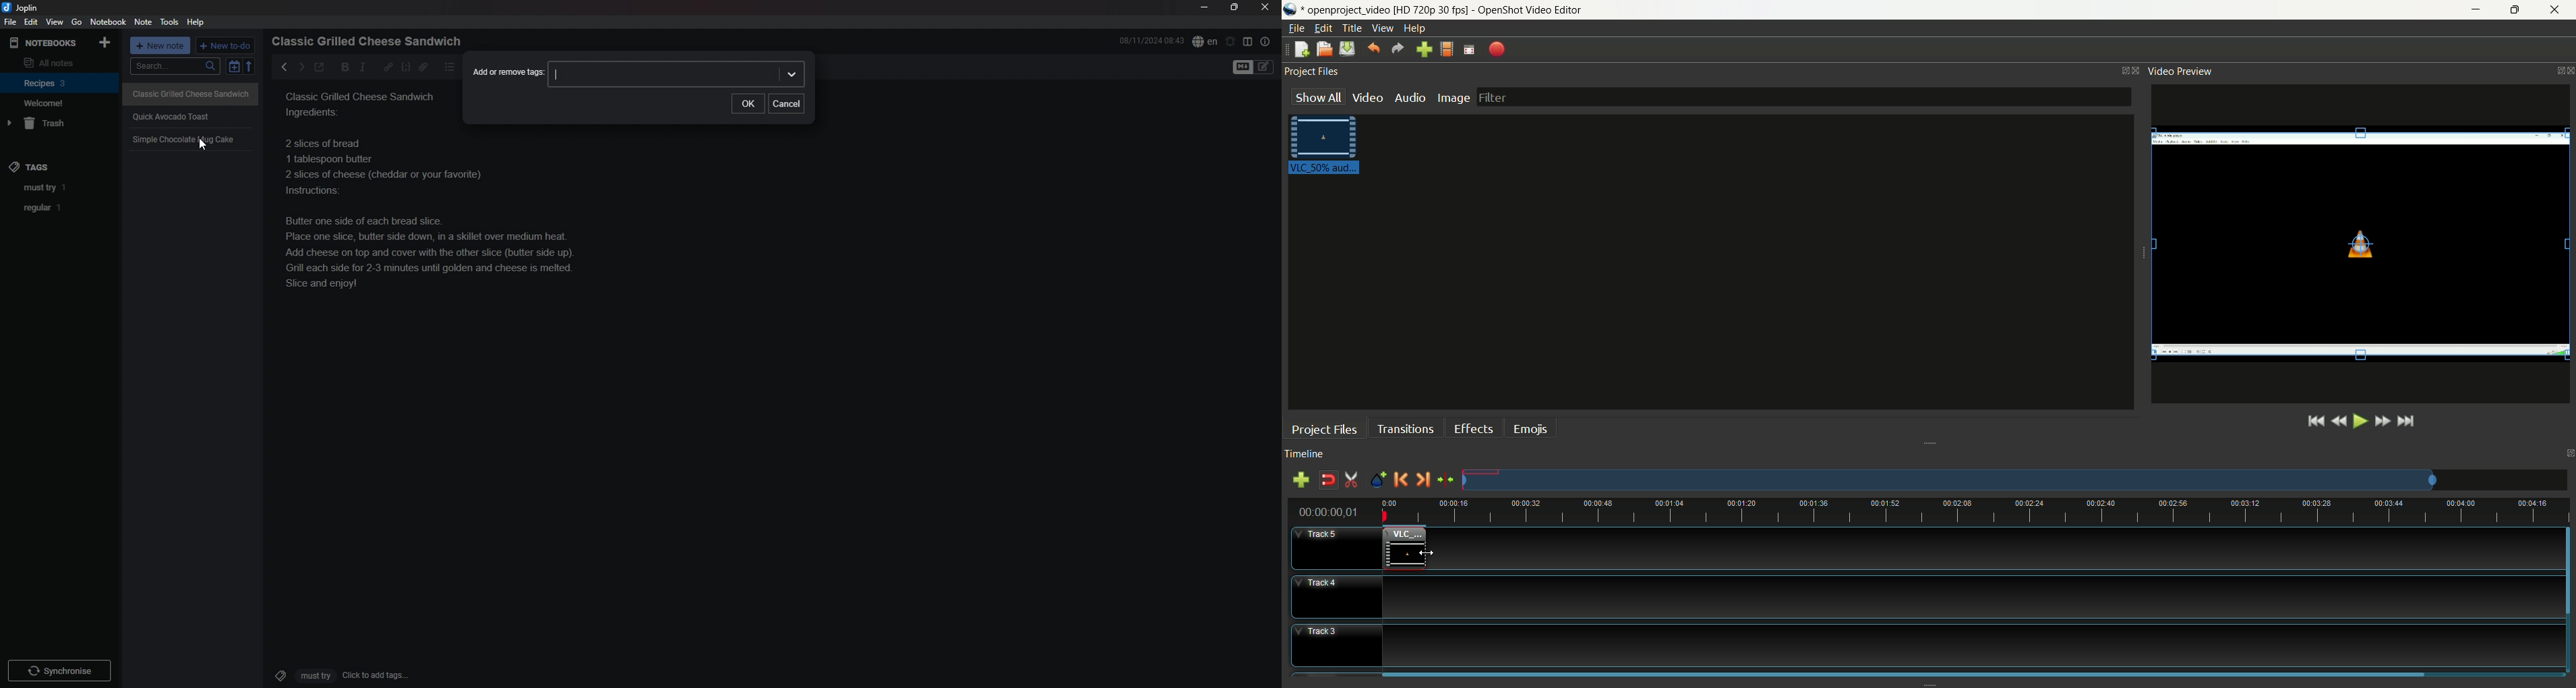 Image resolution: width=2576 pixels, height=700 pixels. I want to click on fast forward, so click(2383, 421).